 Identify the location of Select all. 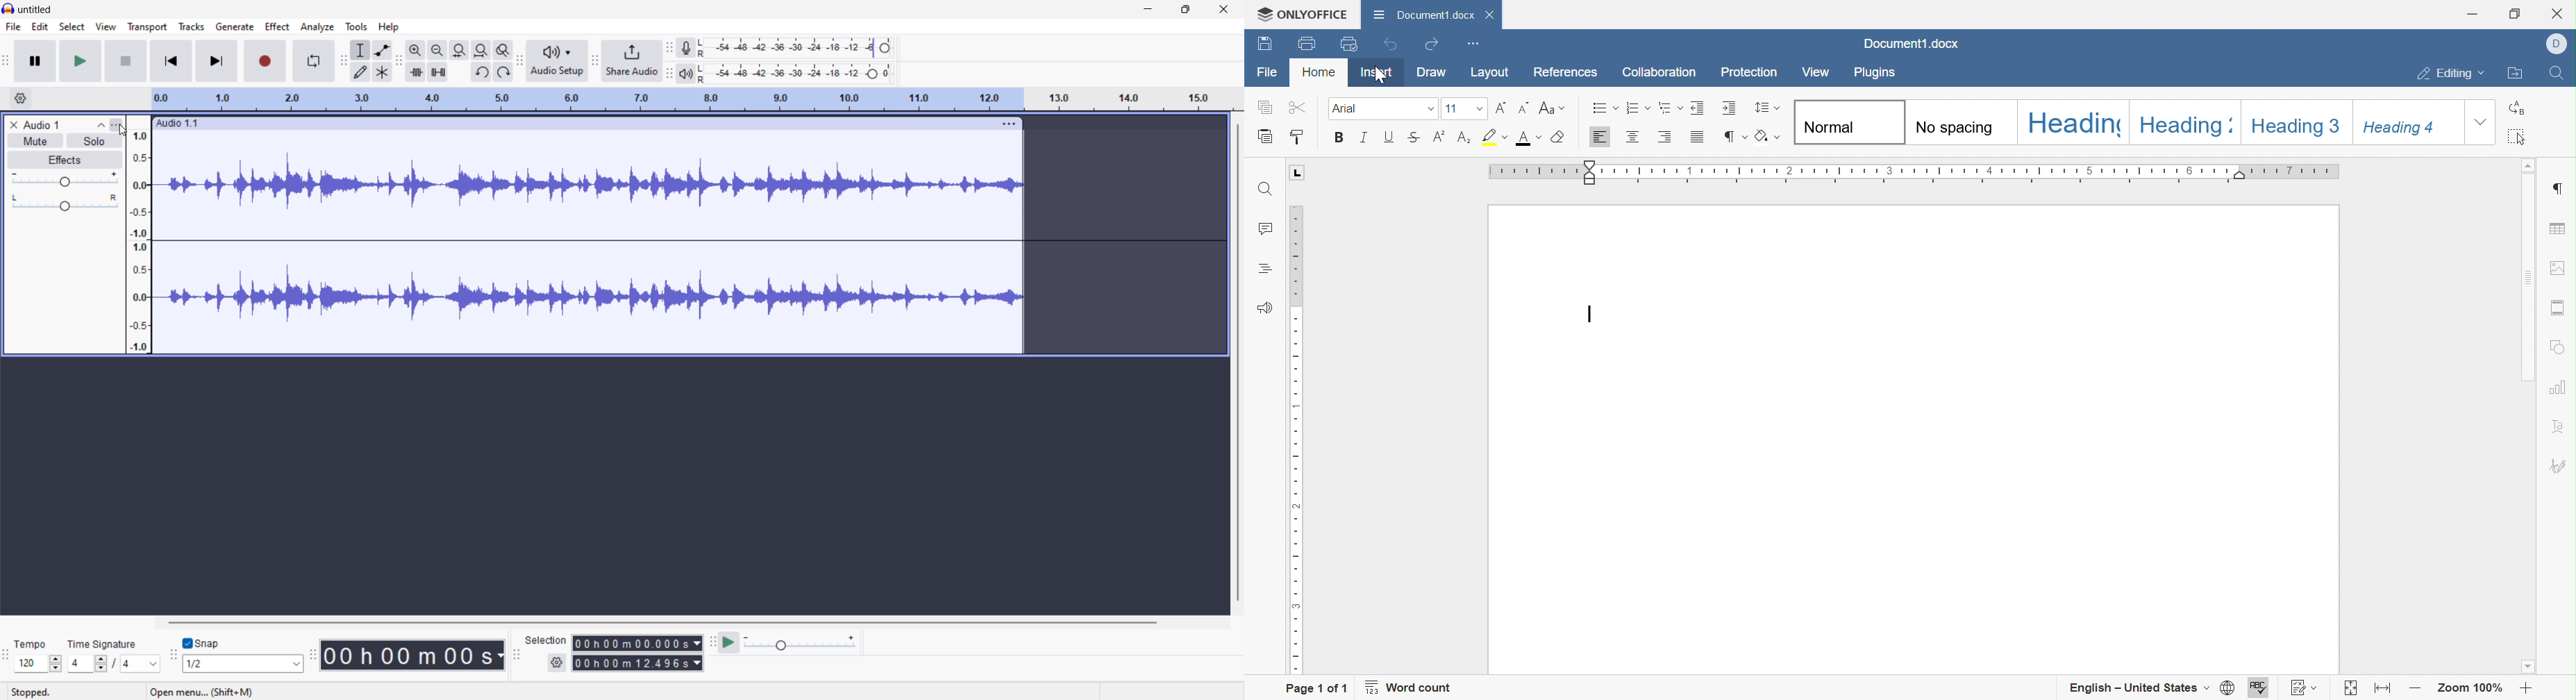
(2518, 138).